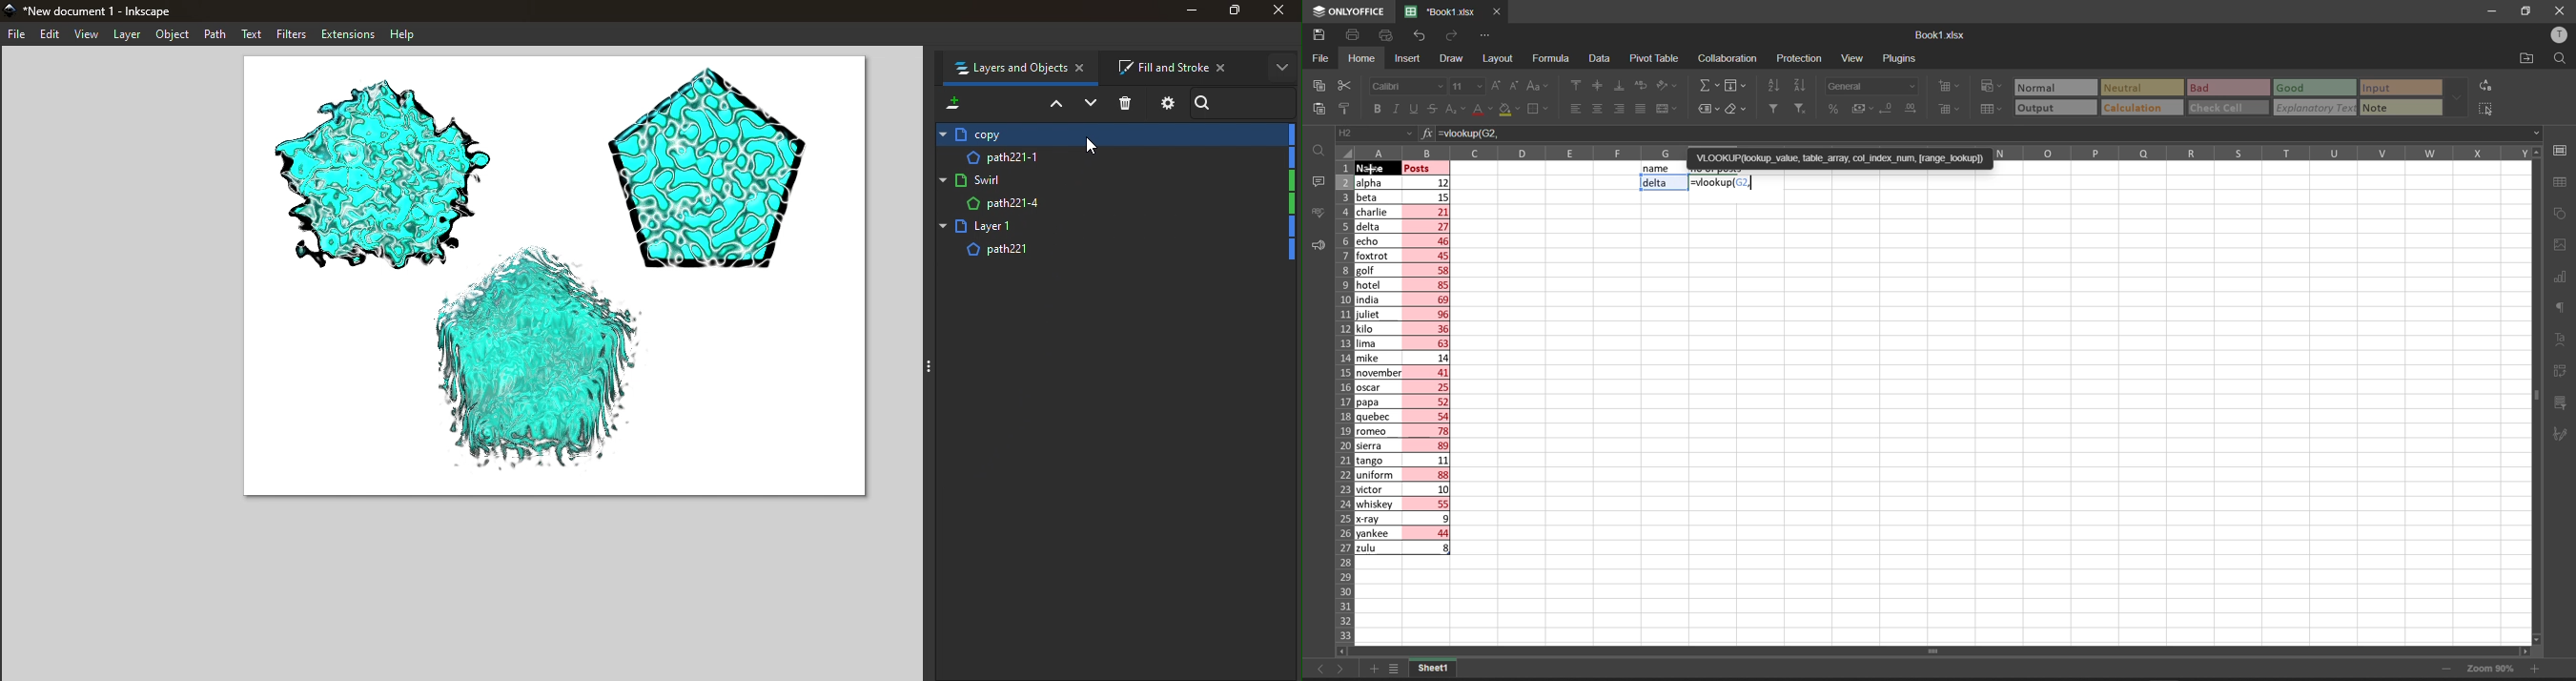 The width and height of the screenshot is (2576, 700). I want to click on align center, so click(1596, 110).